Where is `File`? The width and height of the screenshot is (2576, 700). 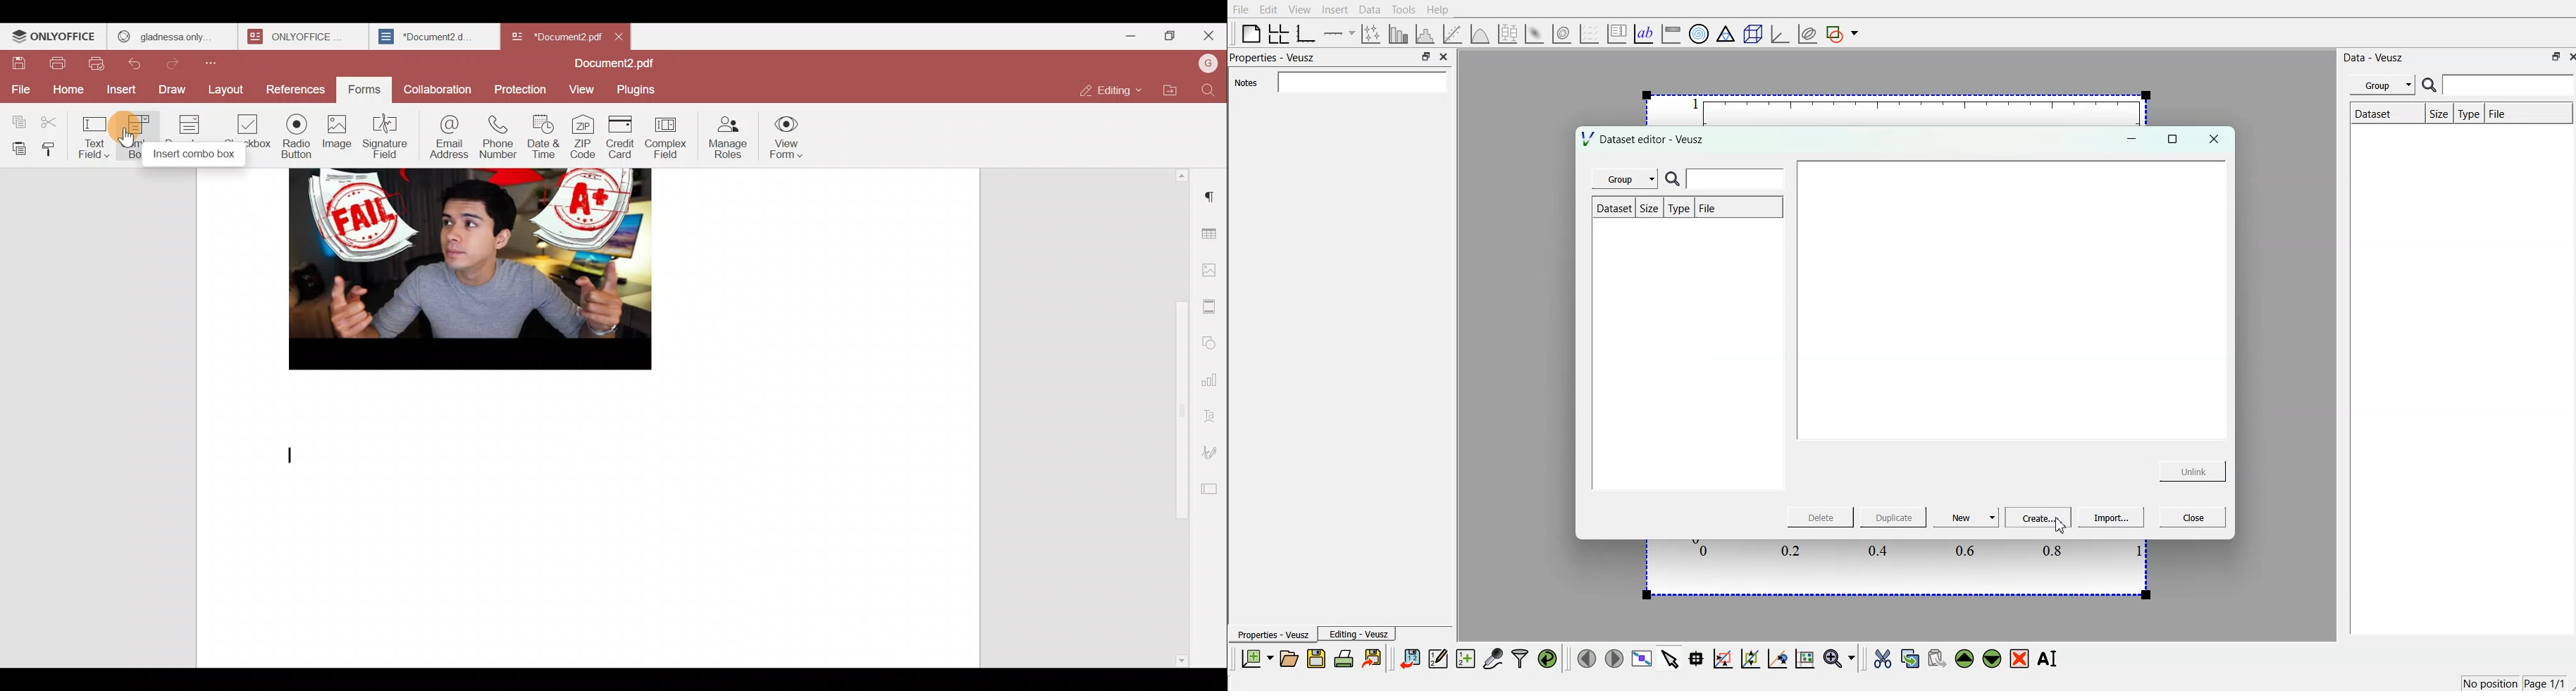 File is located at coordinates (1722, 208).